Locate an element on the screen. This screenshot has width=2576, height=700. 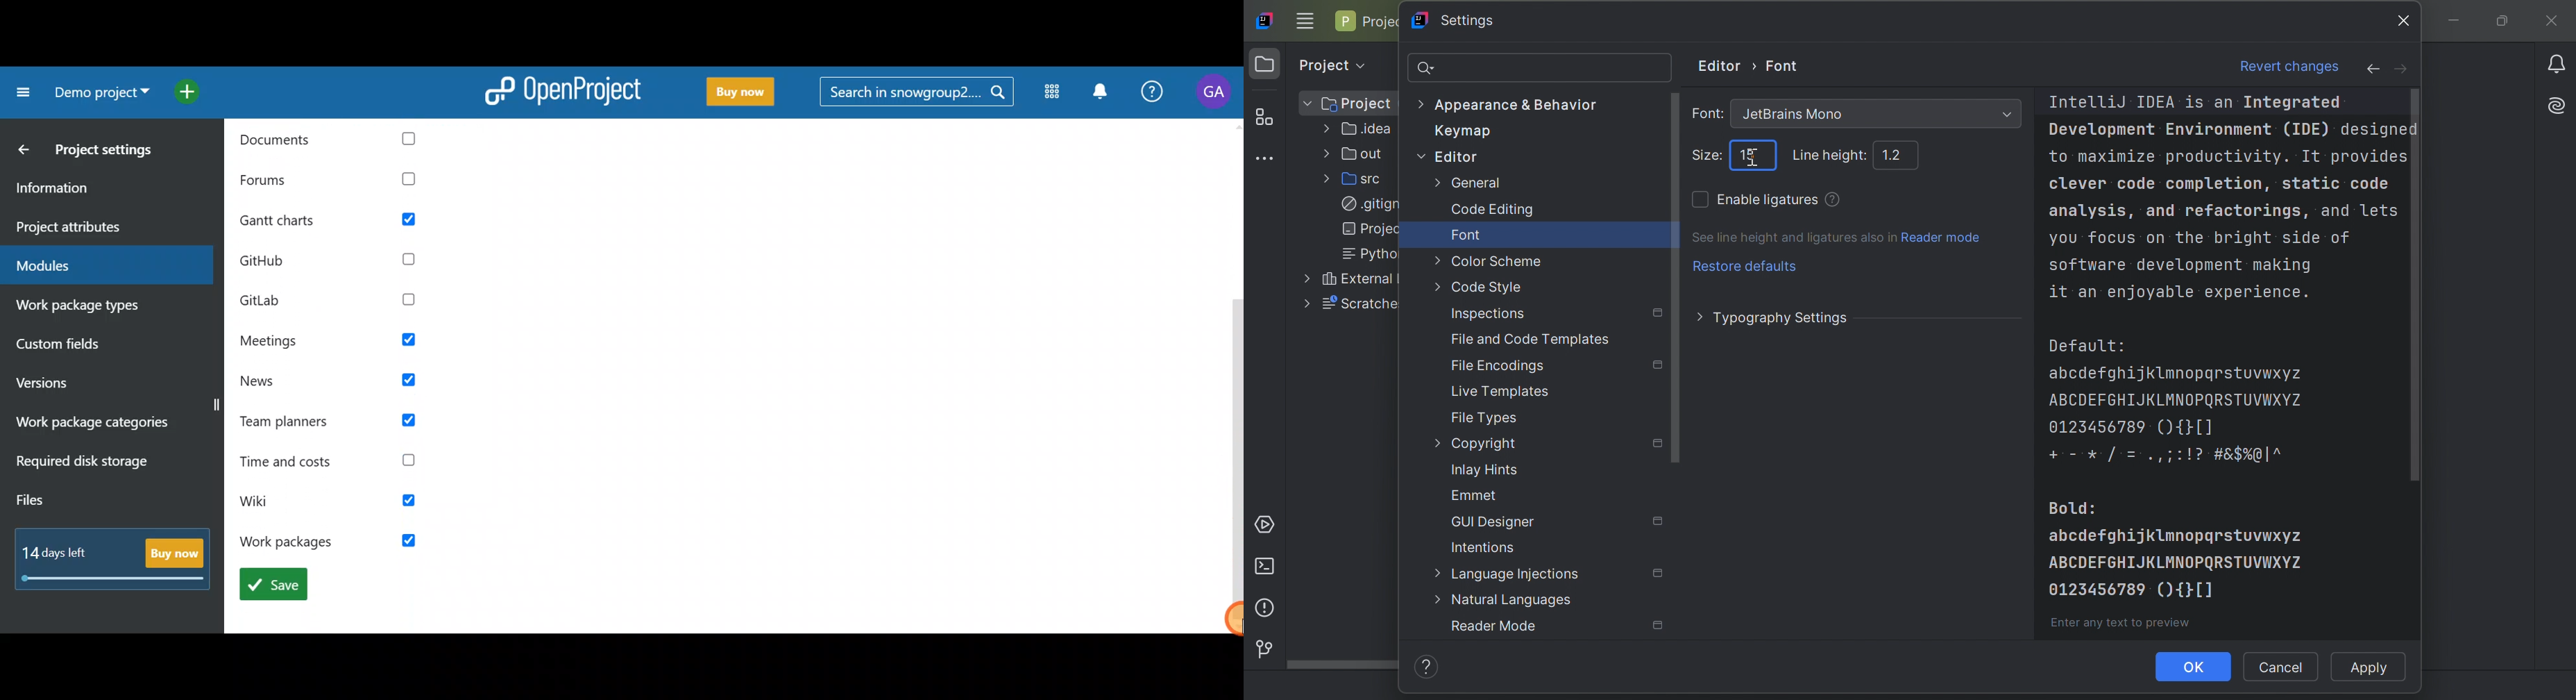
Meetings is located at coordinates (330, 341).